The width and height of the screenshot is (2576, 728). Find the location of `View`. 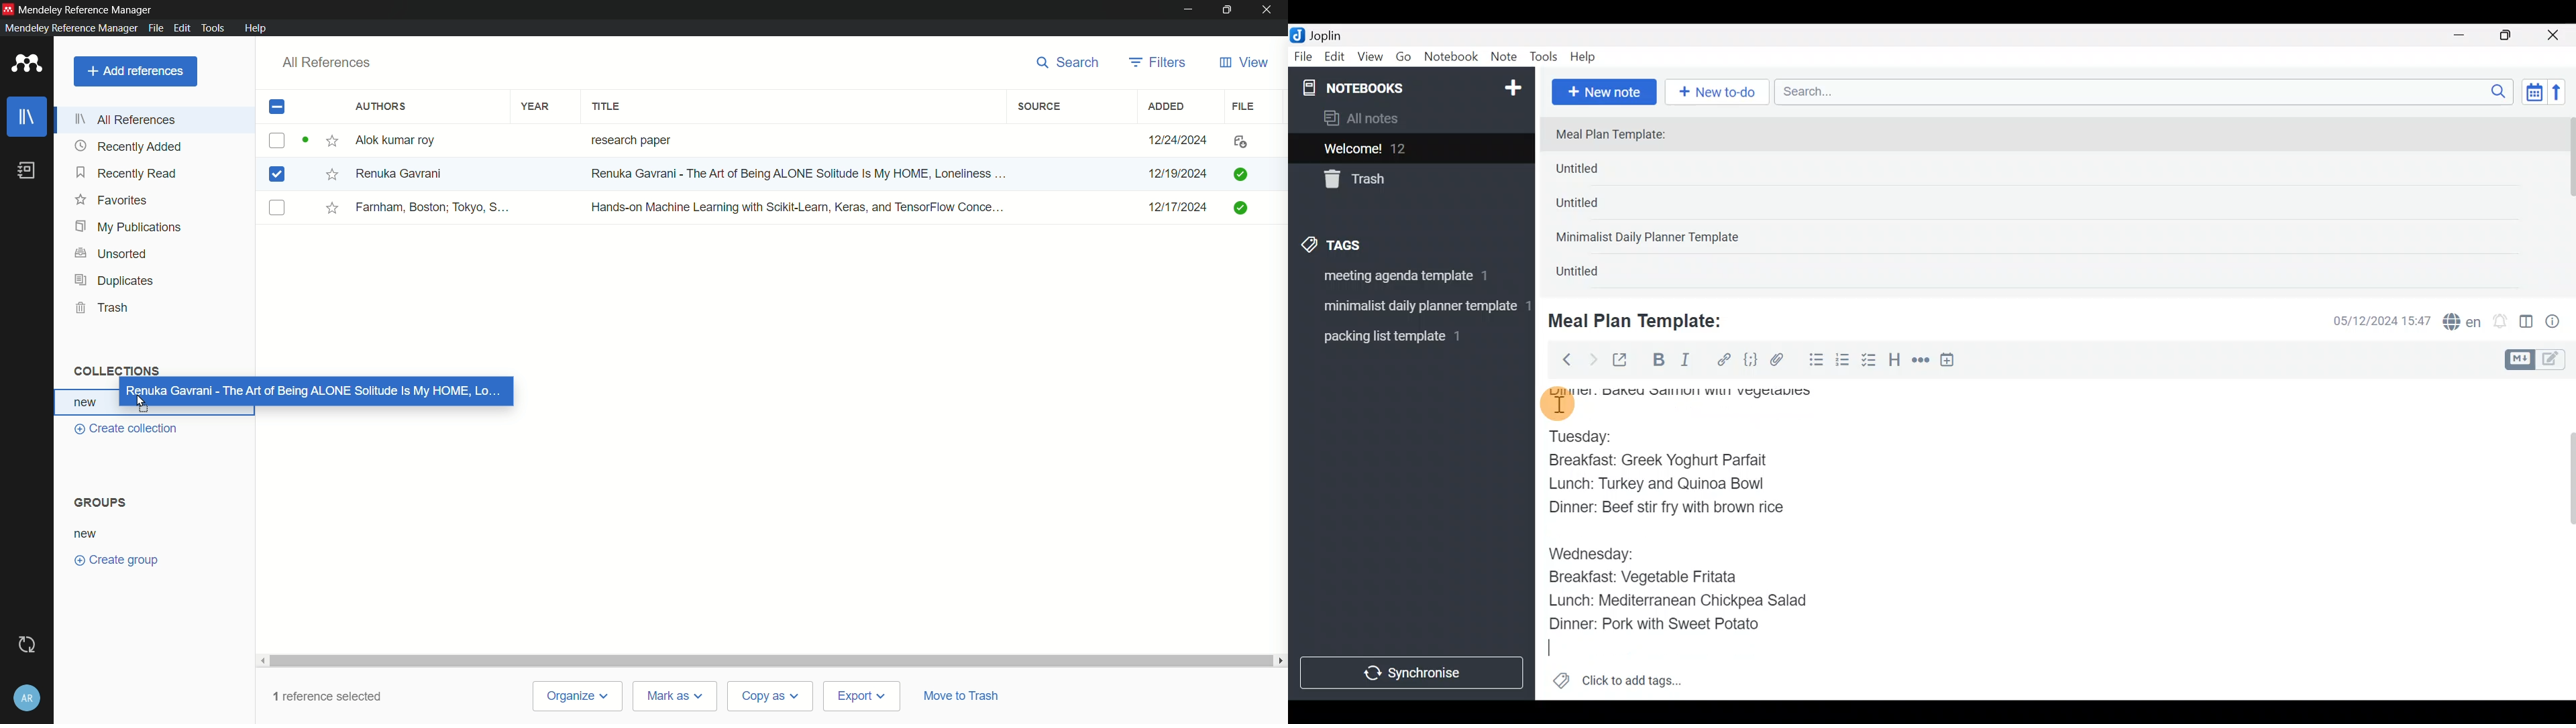

View is located at coordinates (1370, 59).